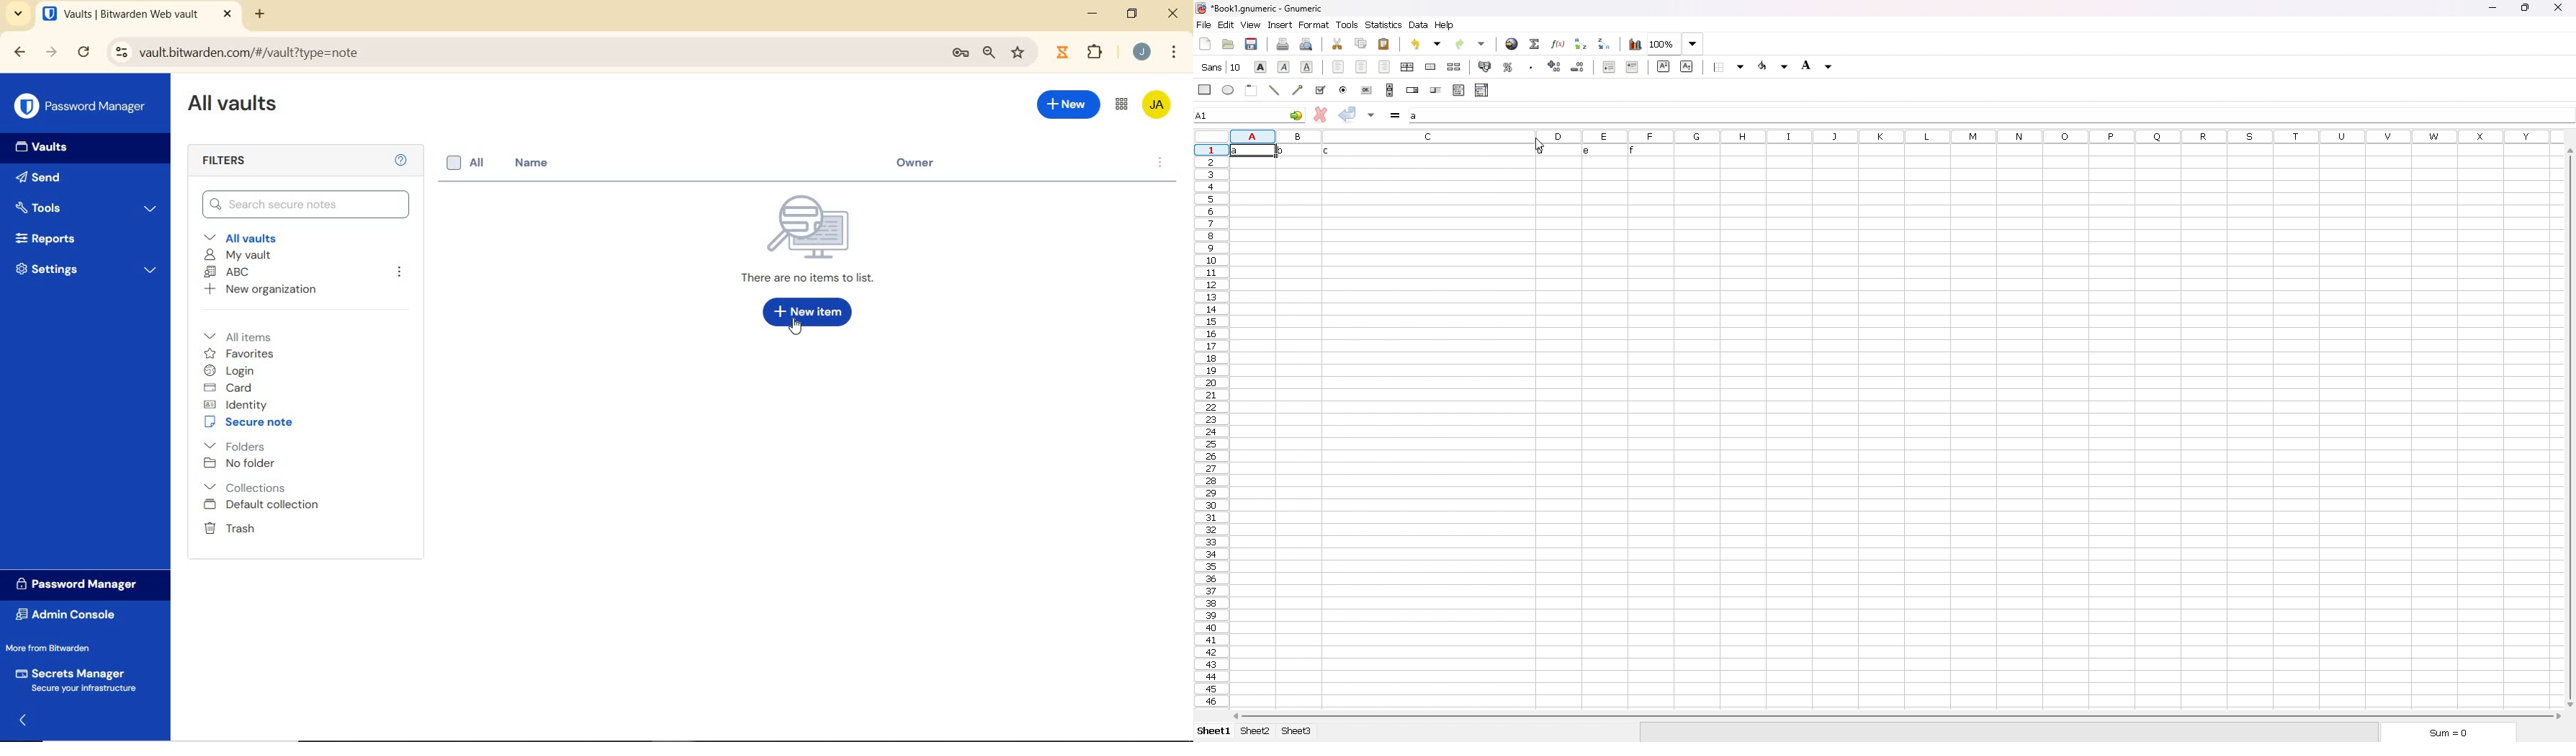  What do you see at coordinates (818, 276) in the screenshot?
I see `There are no items to list` at bounding box center [818, 276].